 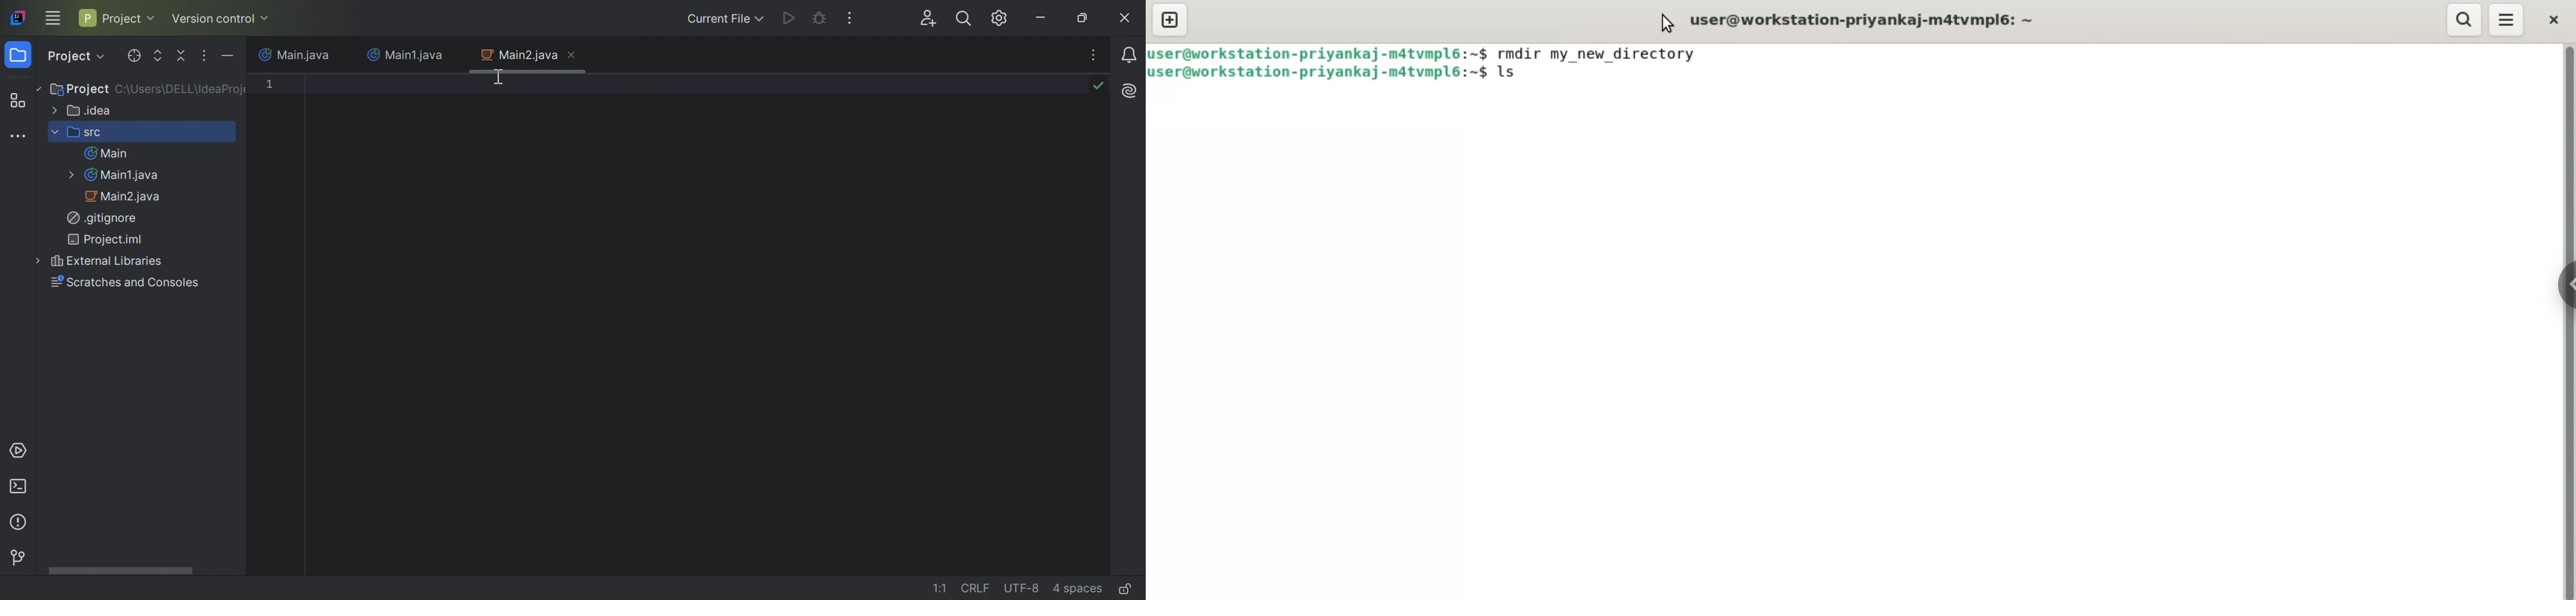 I want to click on Notifications, so click(x=1132, y=54).